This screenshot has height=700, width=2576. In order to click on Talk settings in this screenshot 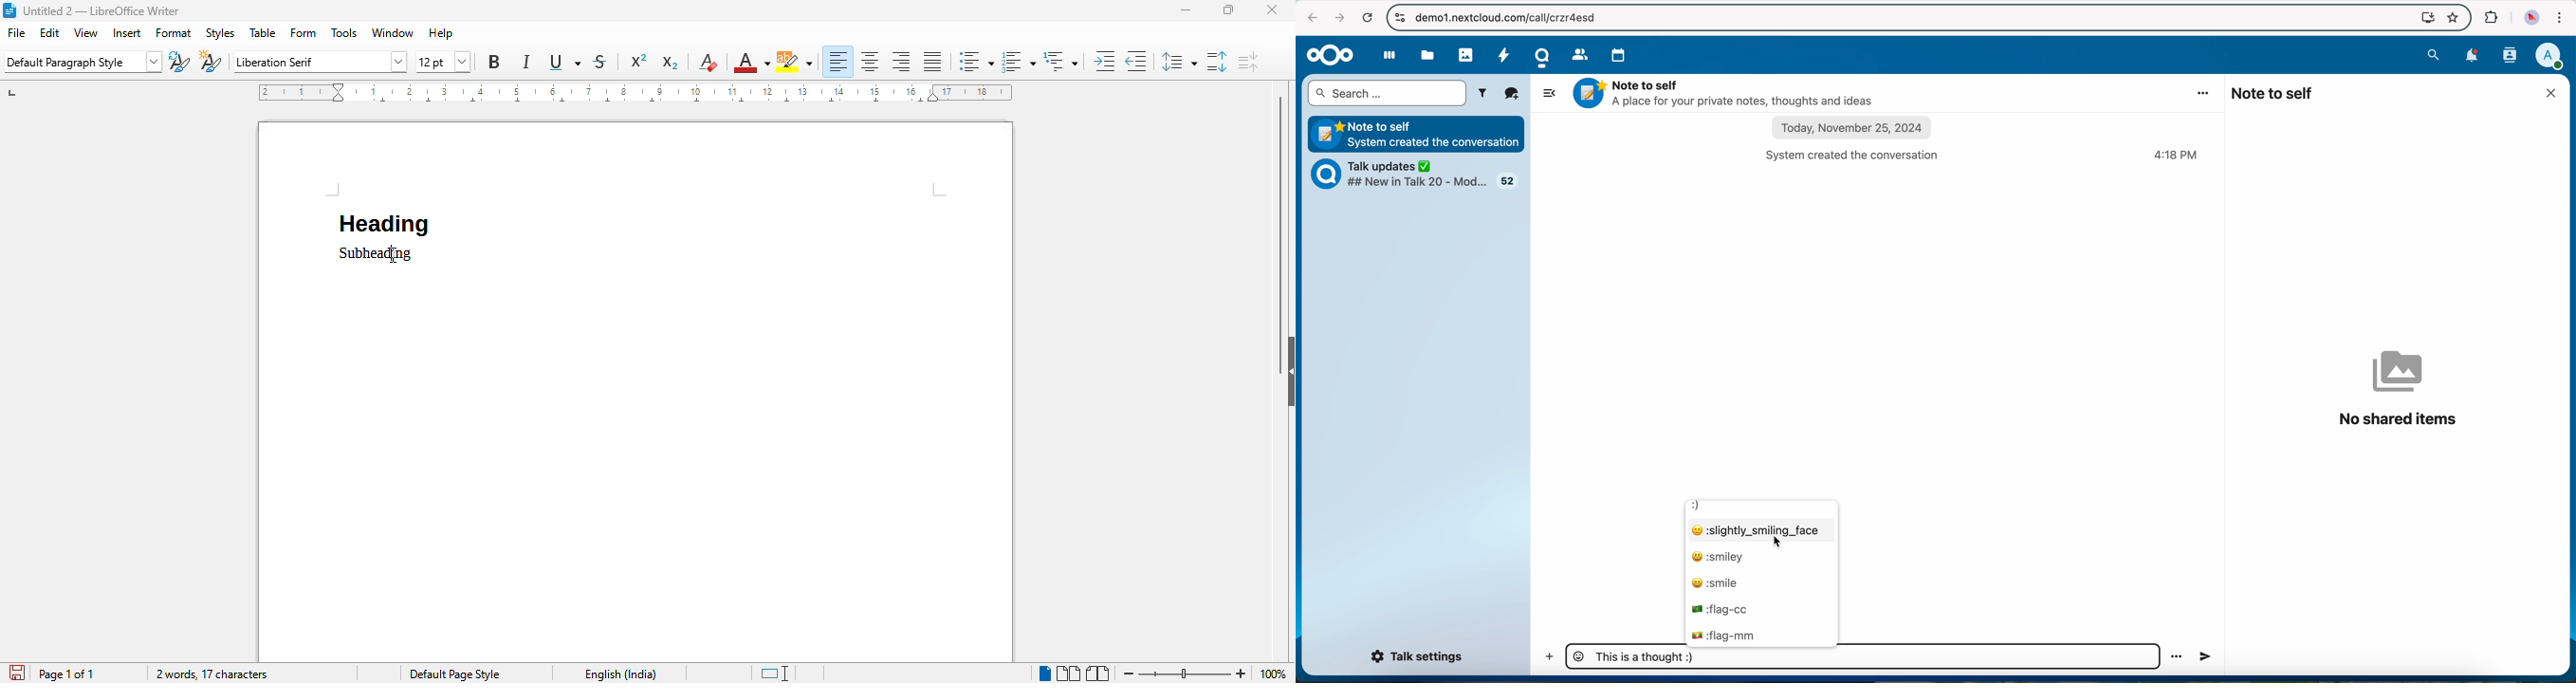, I will do `click(1419, 657)`.